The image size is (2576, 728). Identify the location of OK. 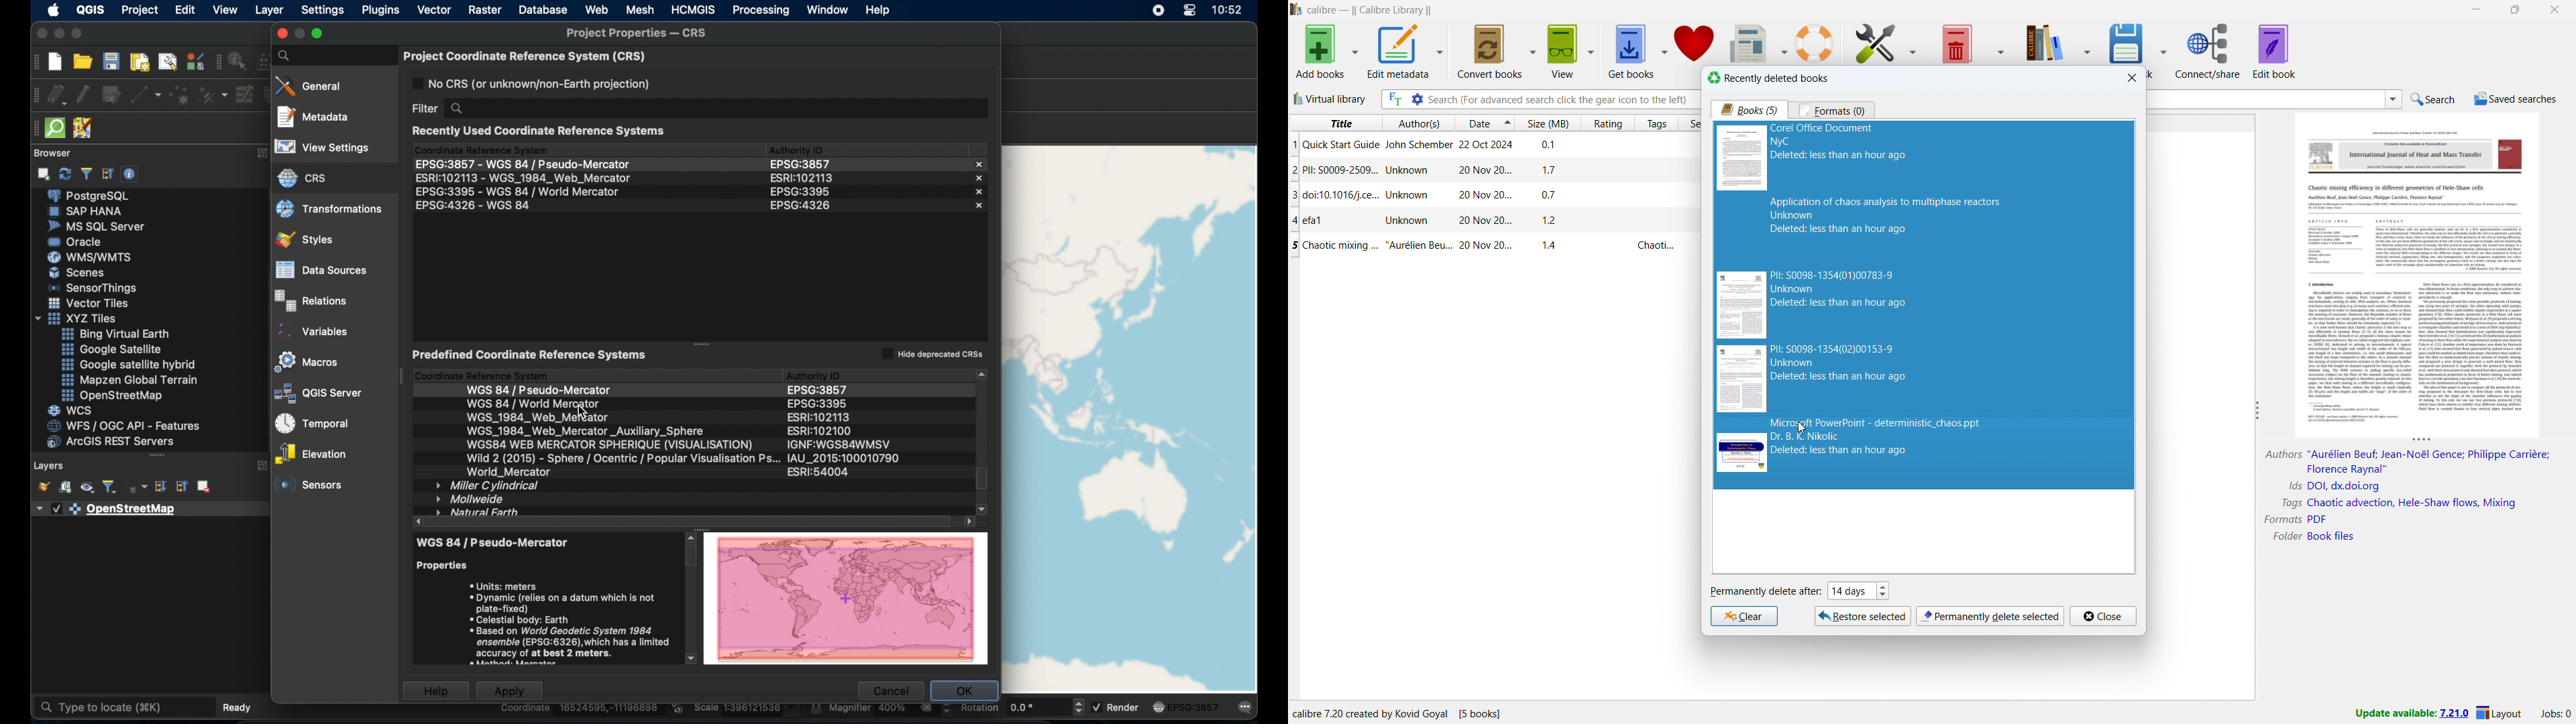
(963, 690).